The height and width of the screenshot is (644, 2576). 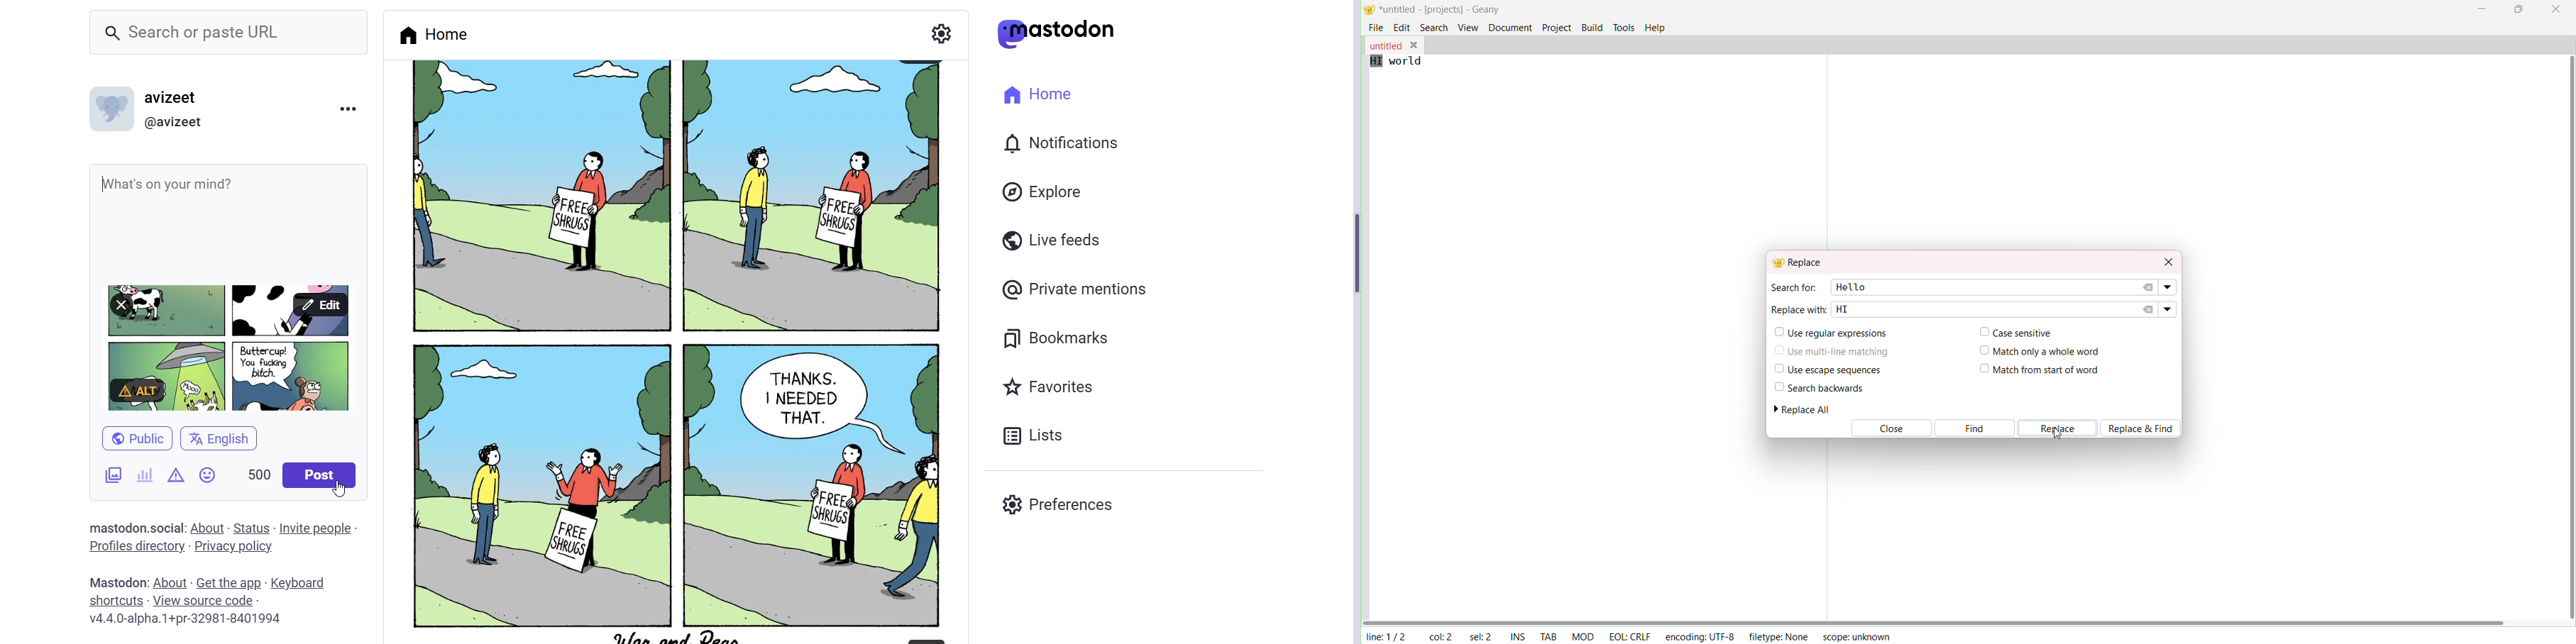 I want to click on Emojis, so click(x=211, y=479).